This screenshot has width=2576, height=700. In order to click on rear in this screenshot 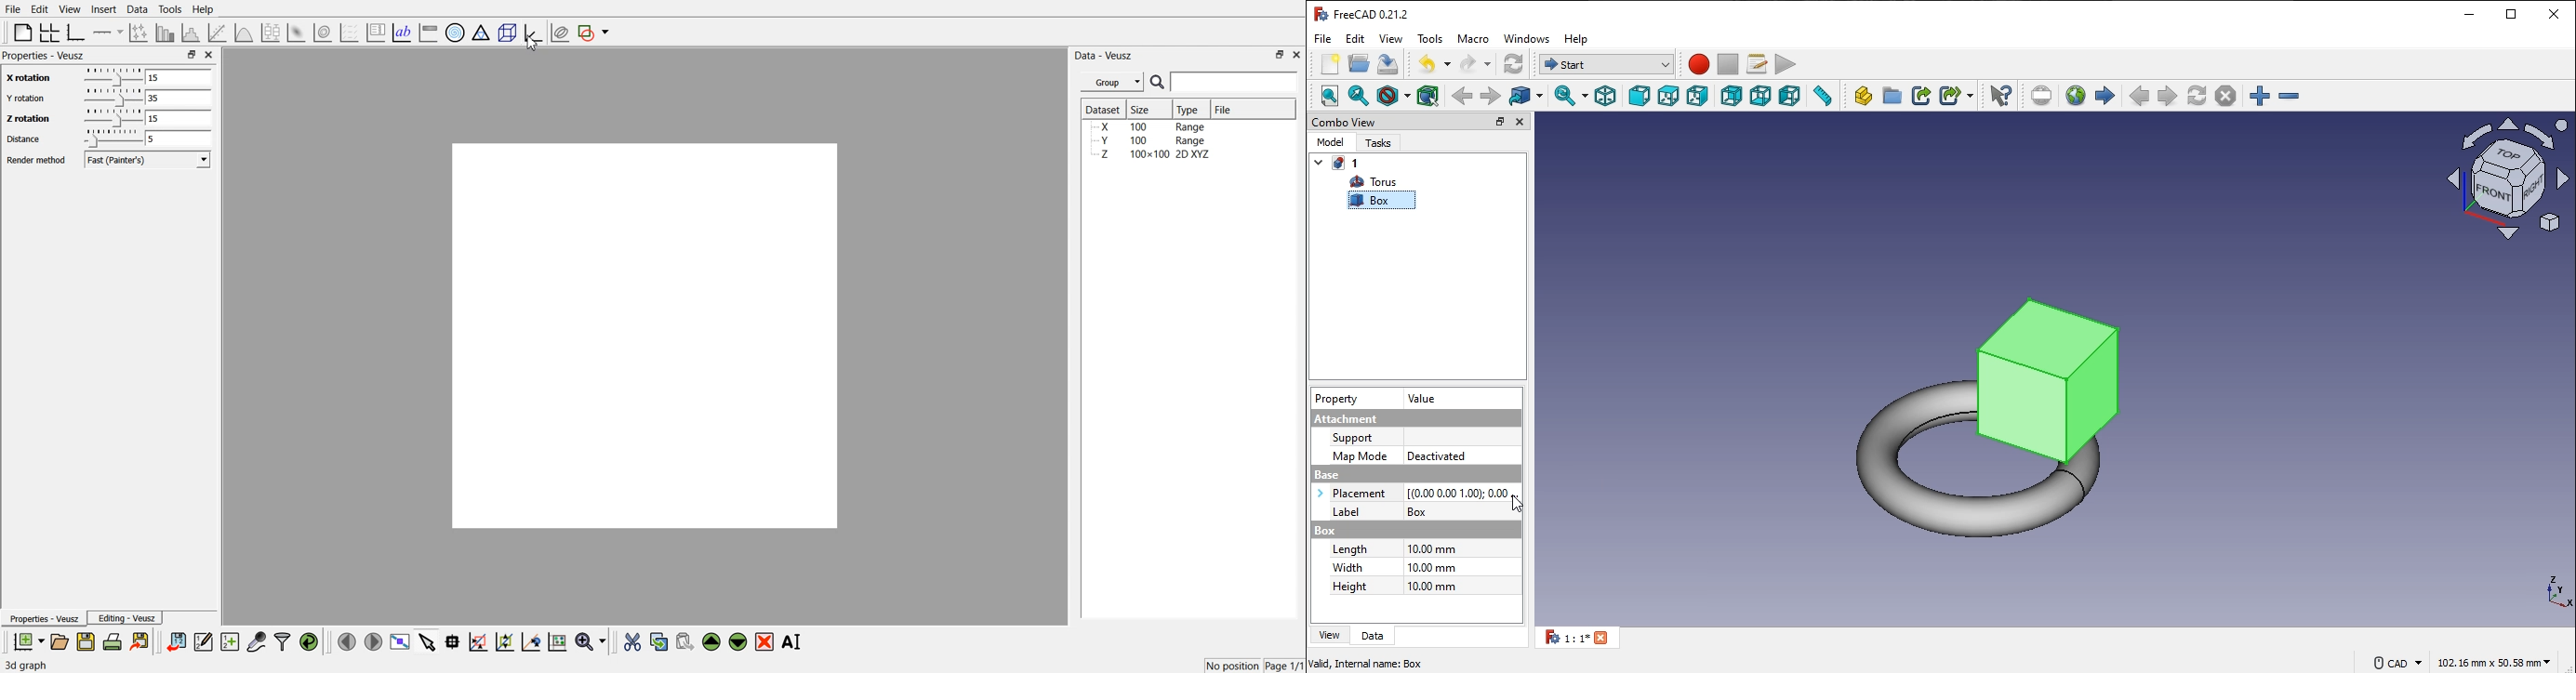, I will do `click(1733, 95)`.